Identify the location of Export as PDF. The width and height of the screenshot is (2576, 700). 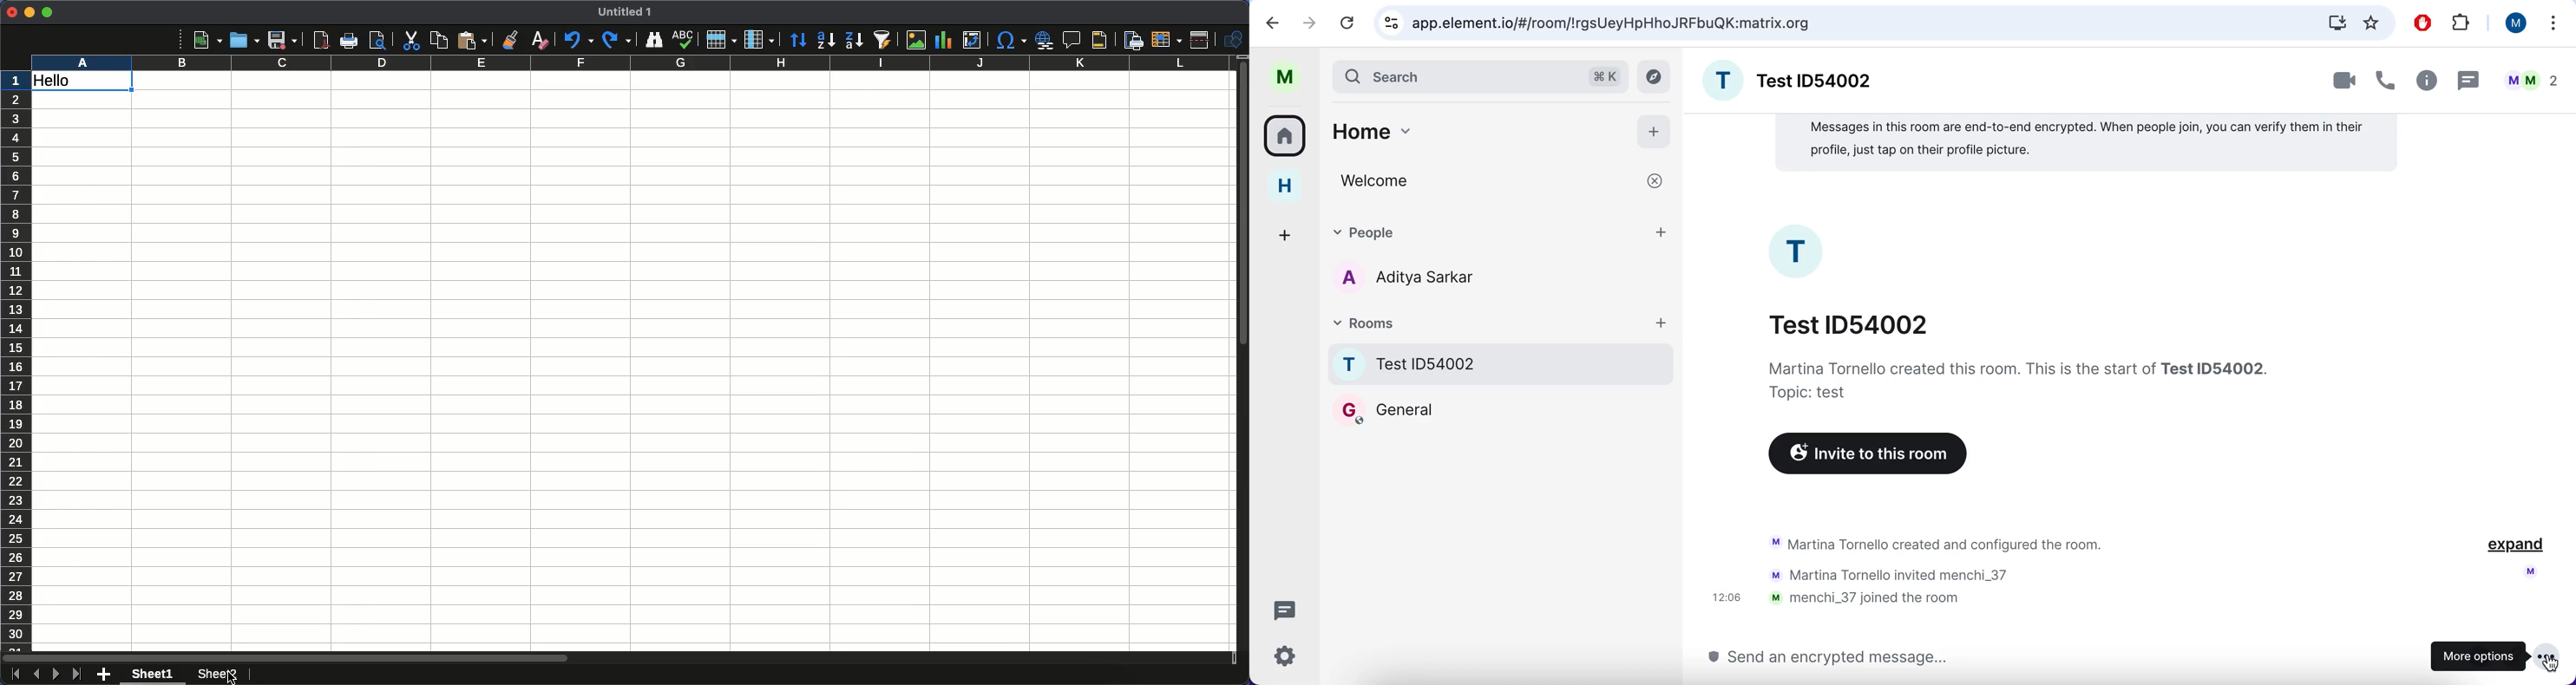
(320, 40).